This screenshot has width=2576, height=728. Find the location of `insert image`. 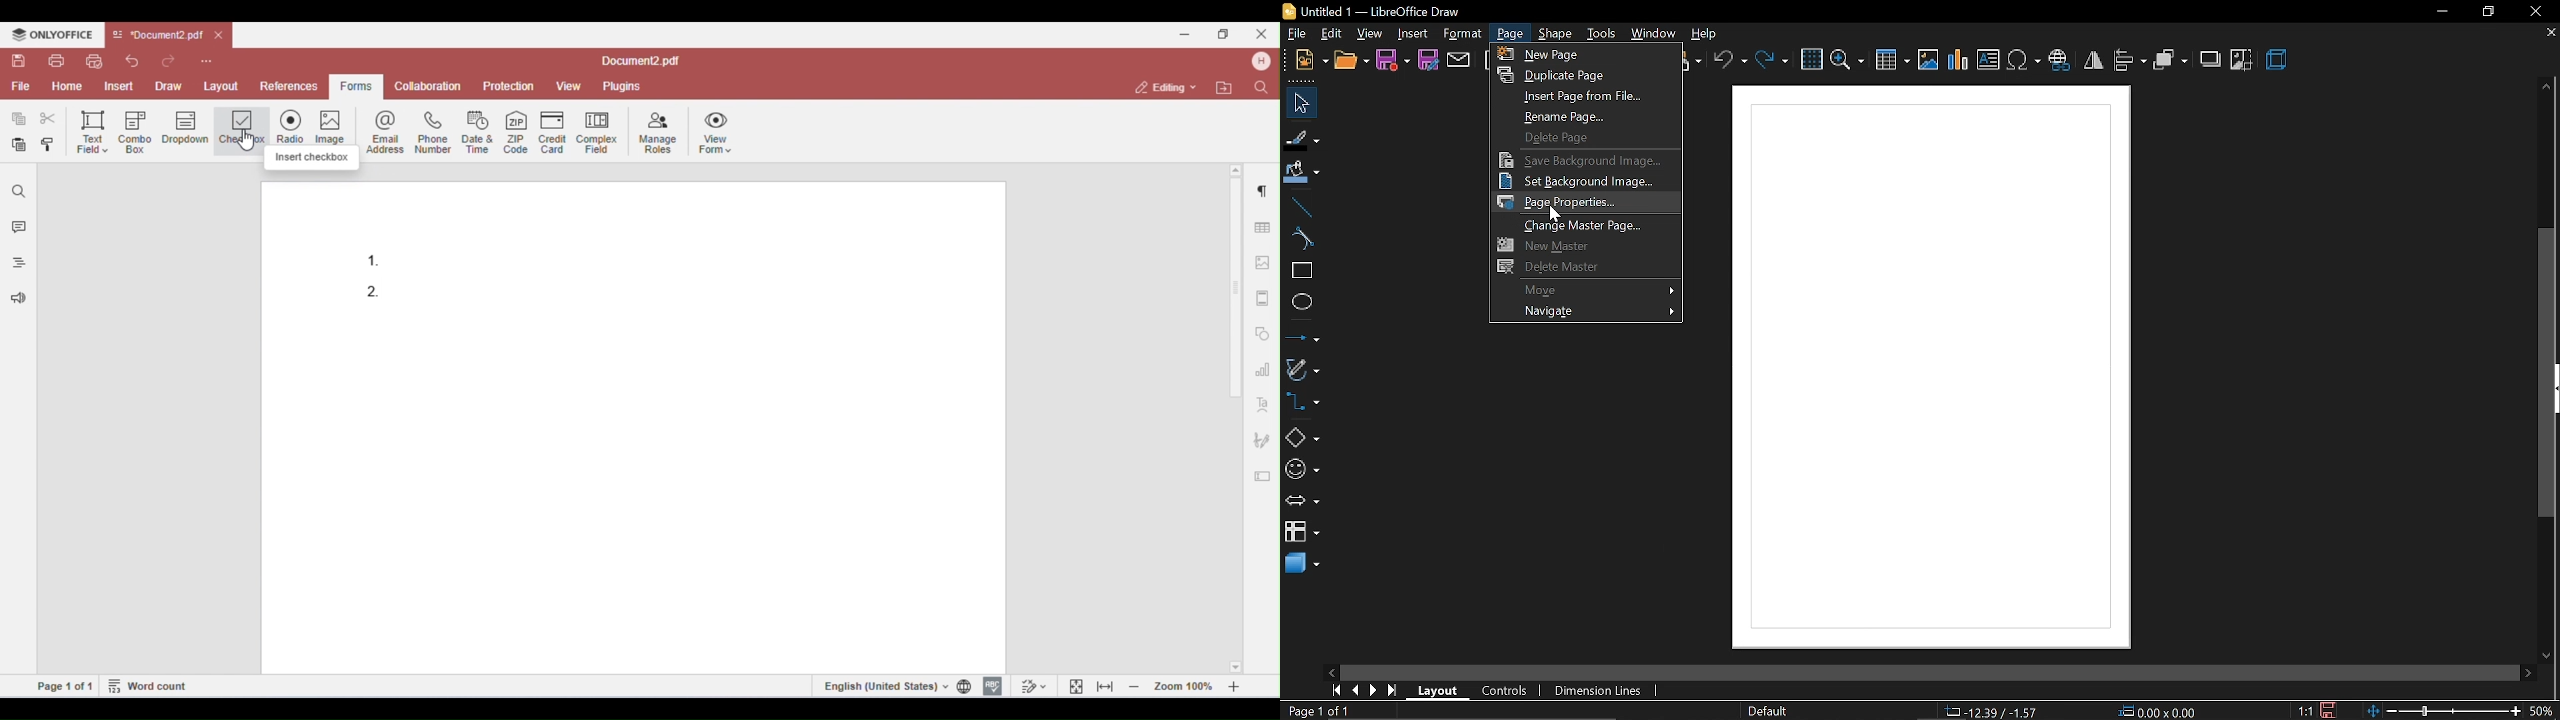

insert image is located at coordinates (1927, 60).